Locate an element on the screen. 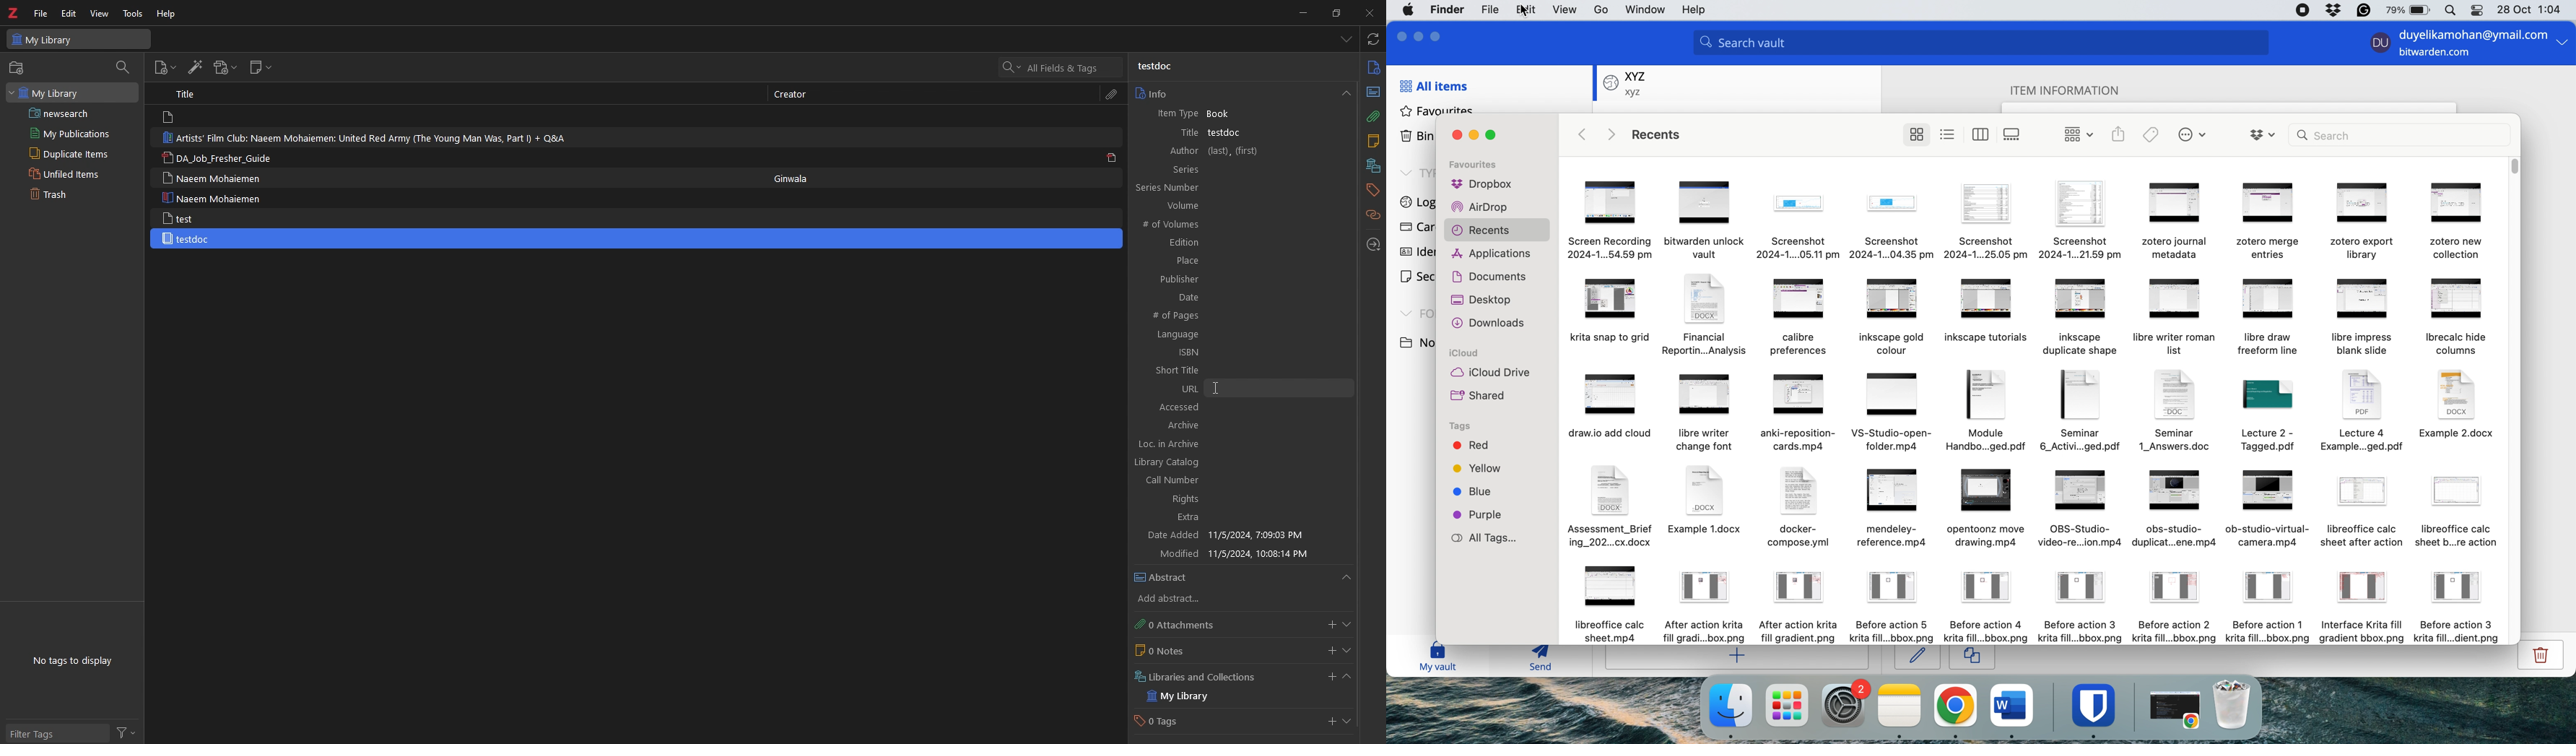 The height and width of the screenshot is (756, 2576). testdoc is located at coordinates (189, 238).